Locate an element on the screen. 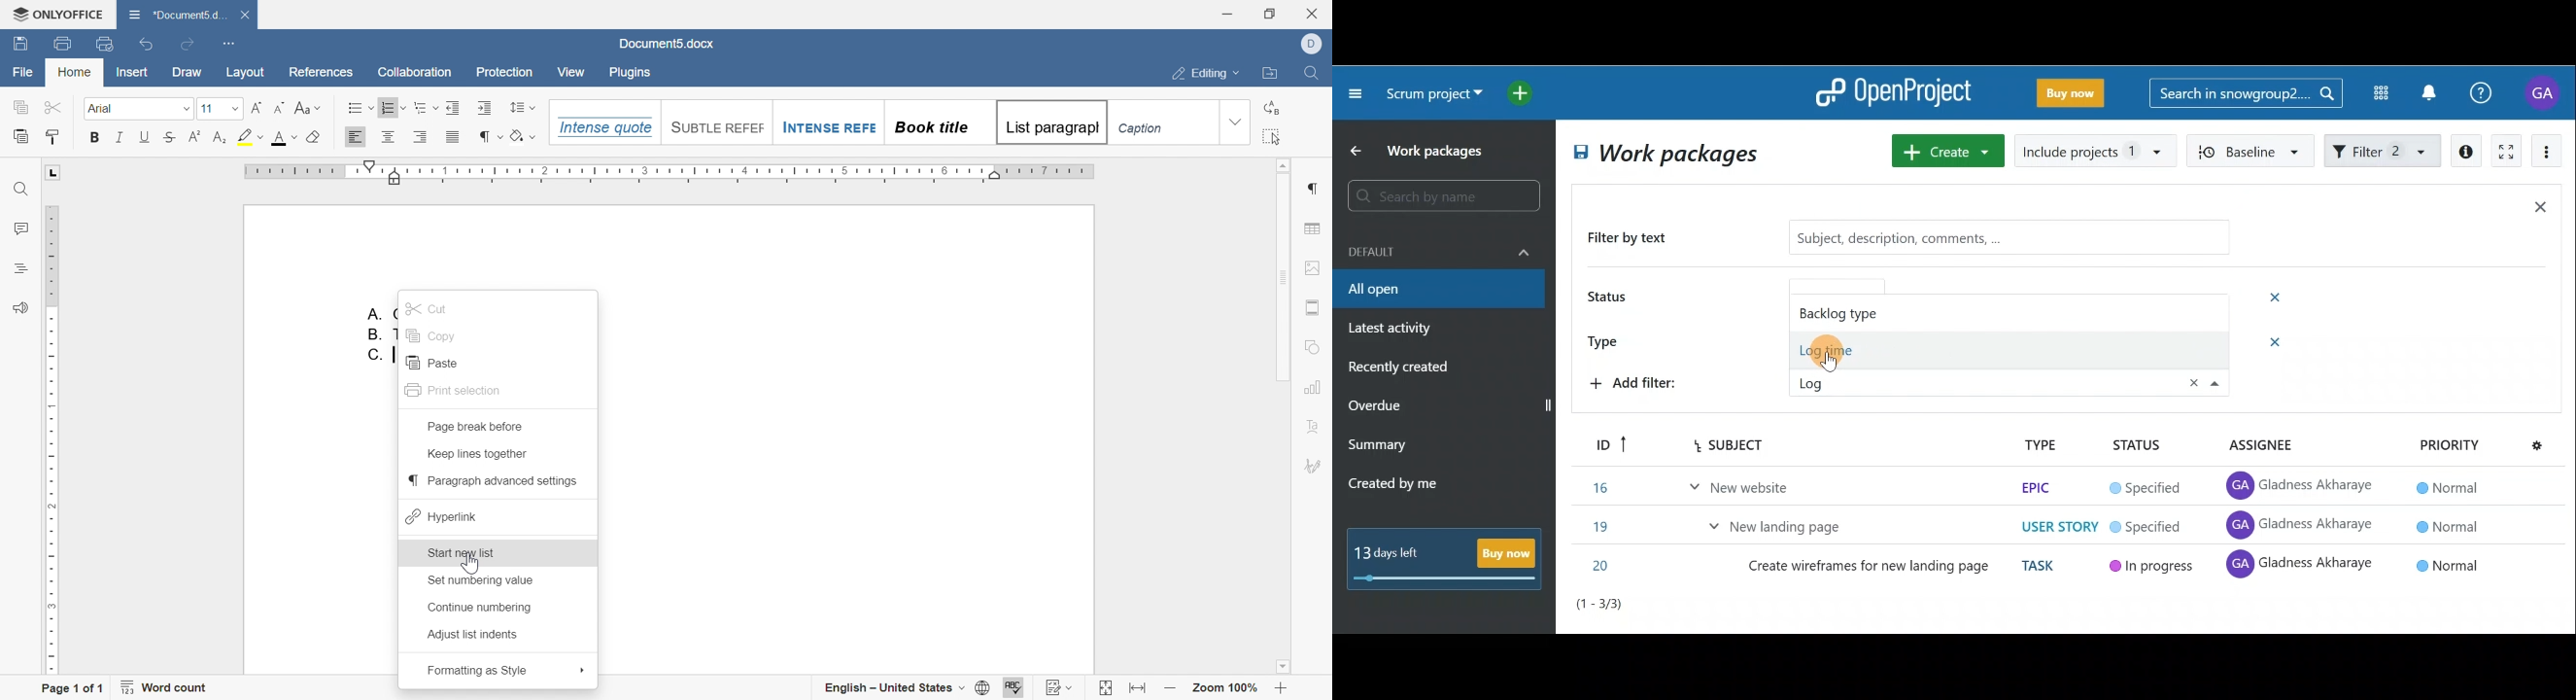  C. is located at coordinates (373, 354).